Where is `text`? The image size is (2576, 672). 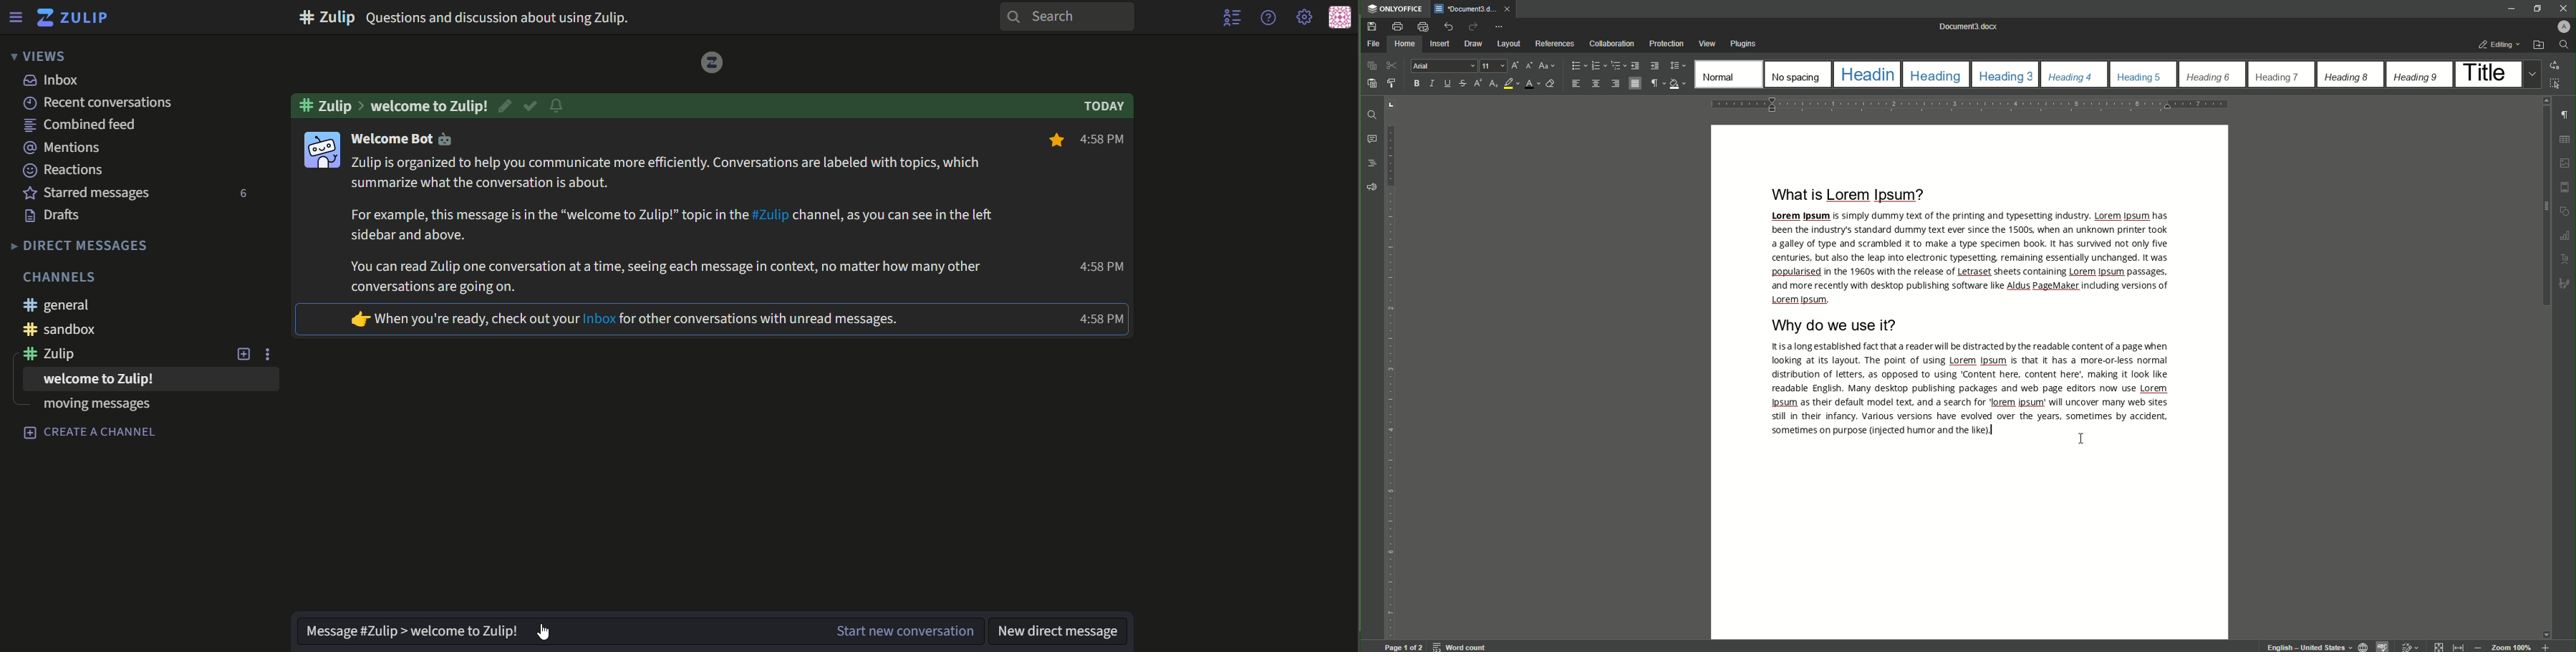 text is located at coordinates (407, 140).